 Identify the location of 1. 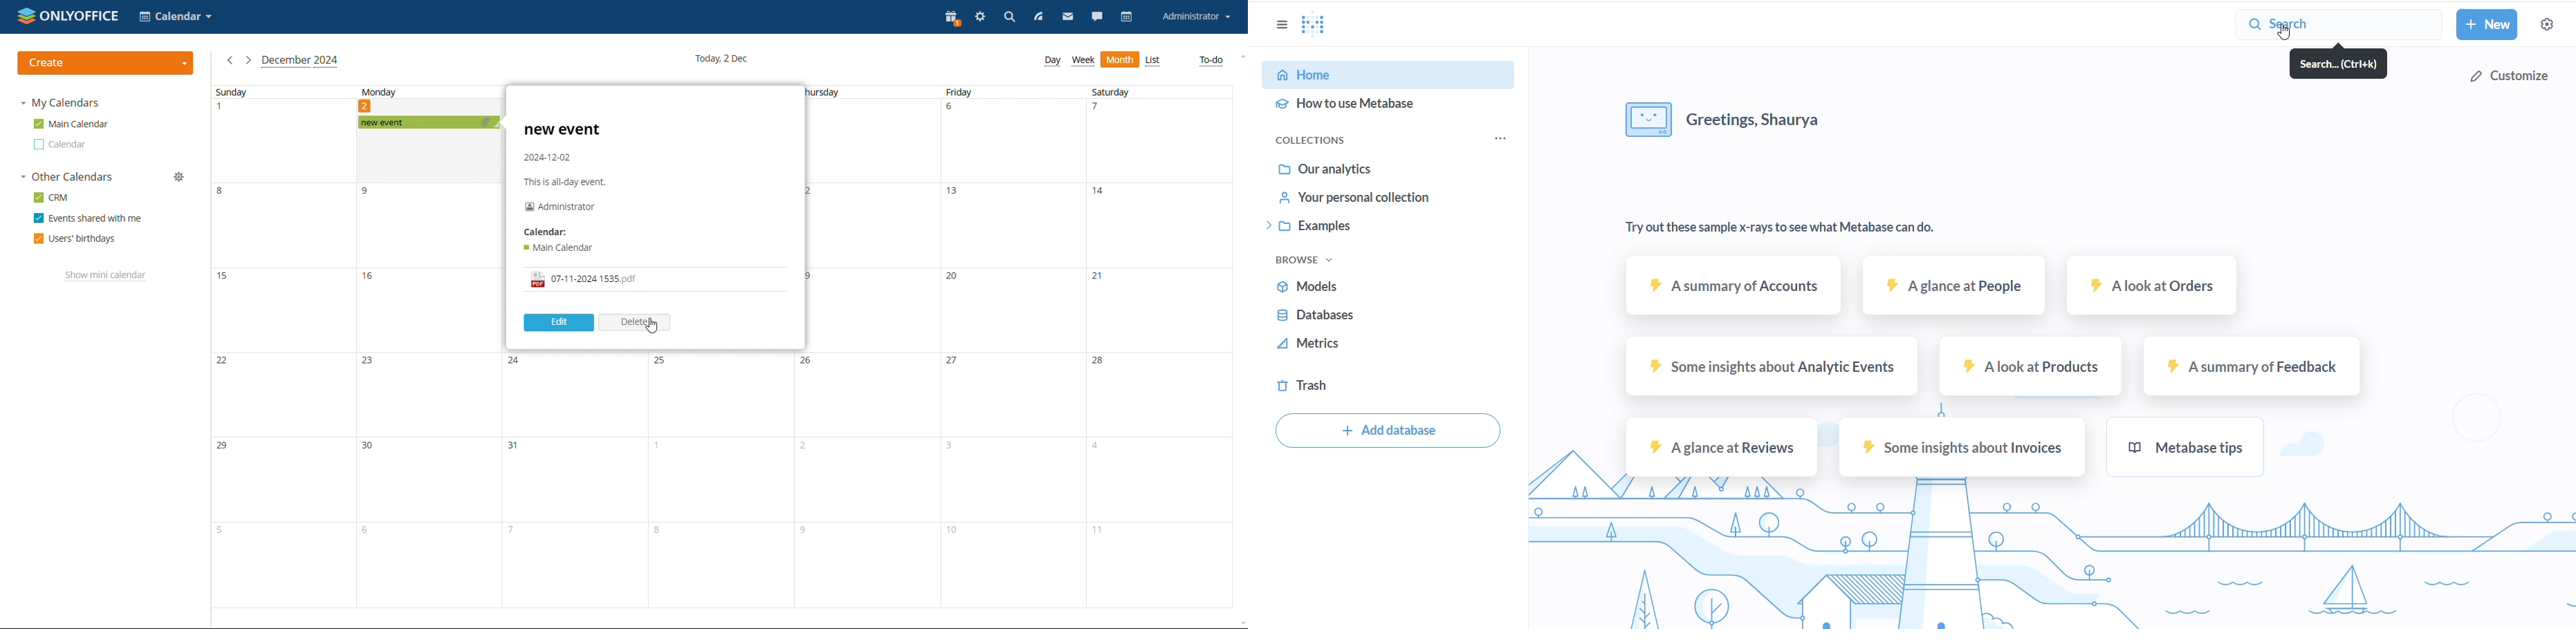
(223, 111).